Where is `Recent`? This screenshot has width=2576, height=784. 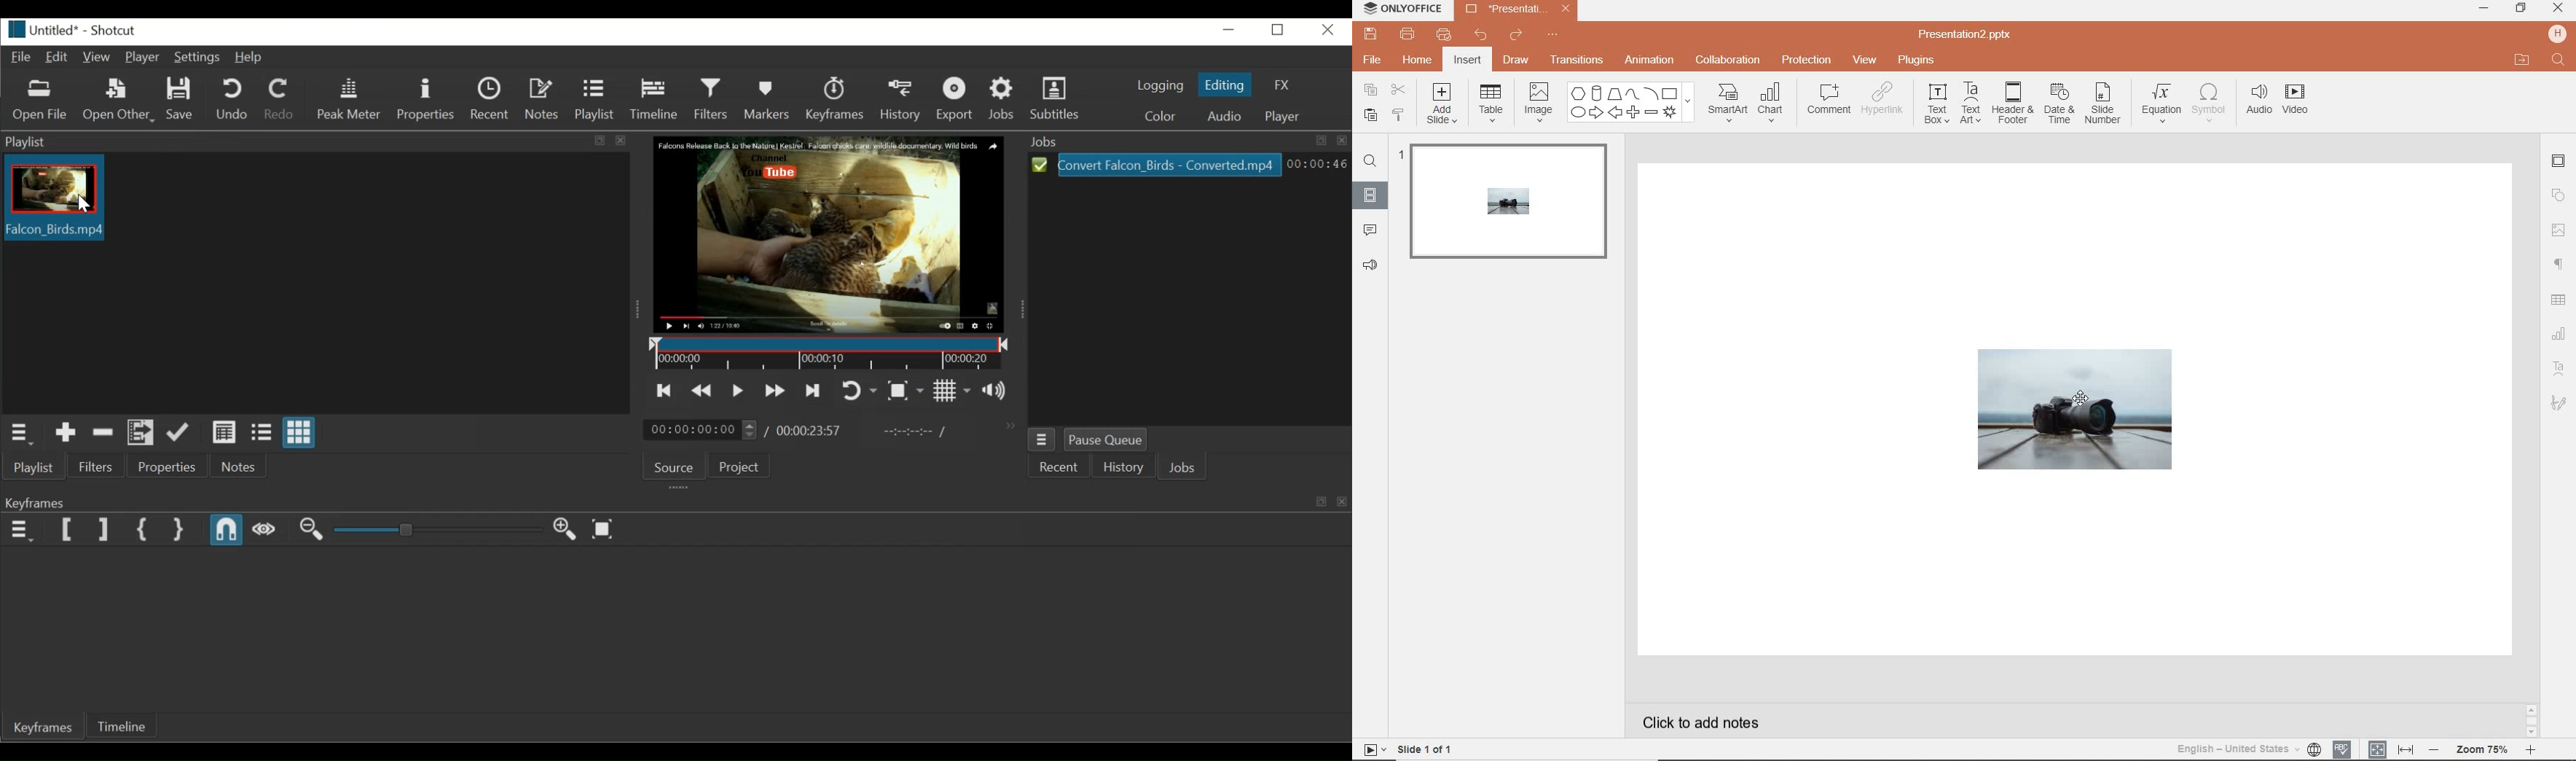 Recent is located at coordinates (1058, 467).